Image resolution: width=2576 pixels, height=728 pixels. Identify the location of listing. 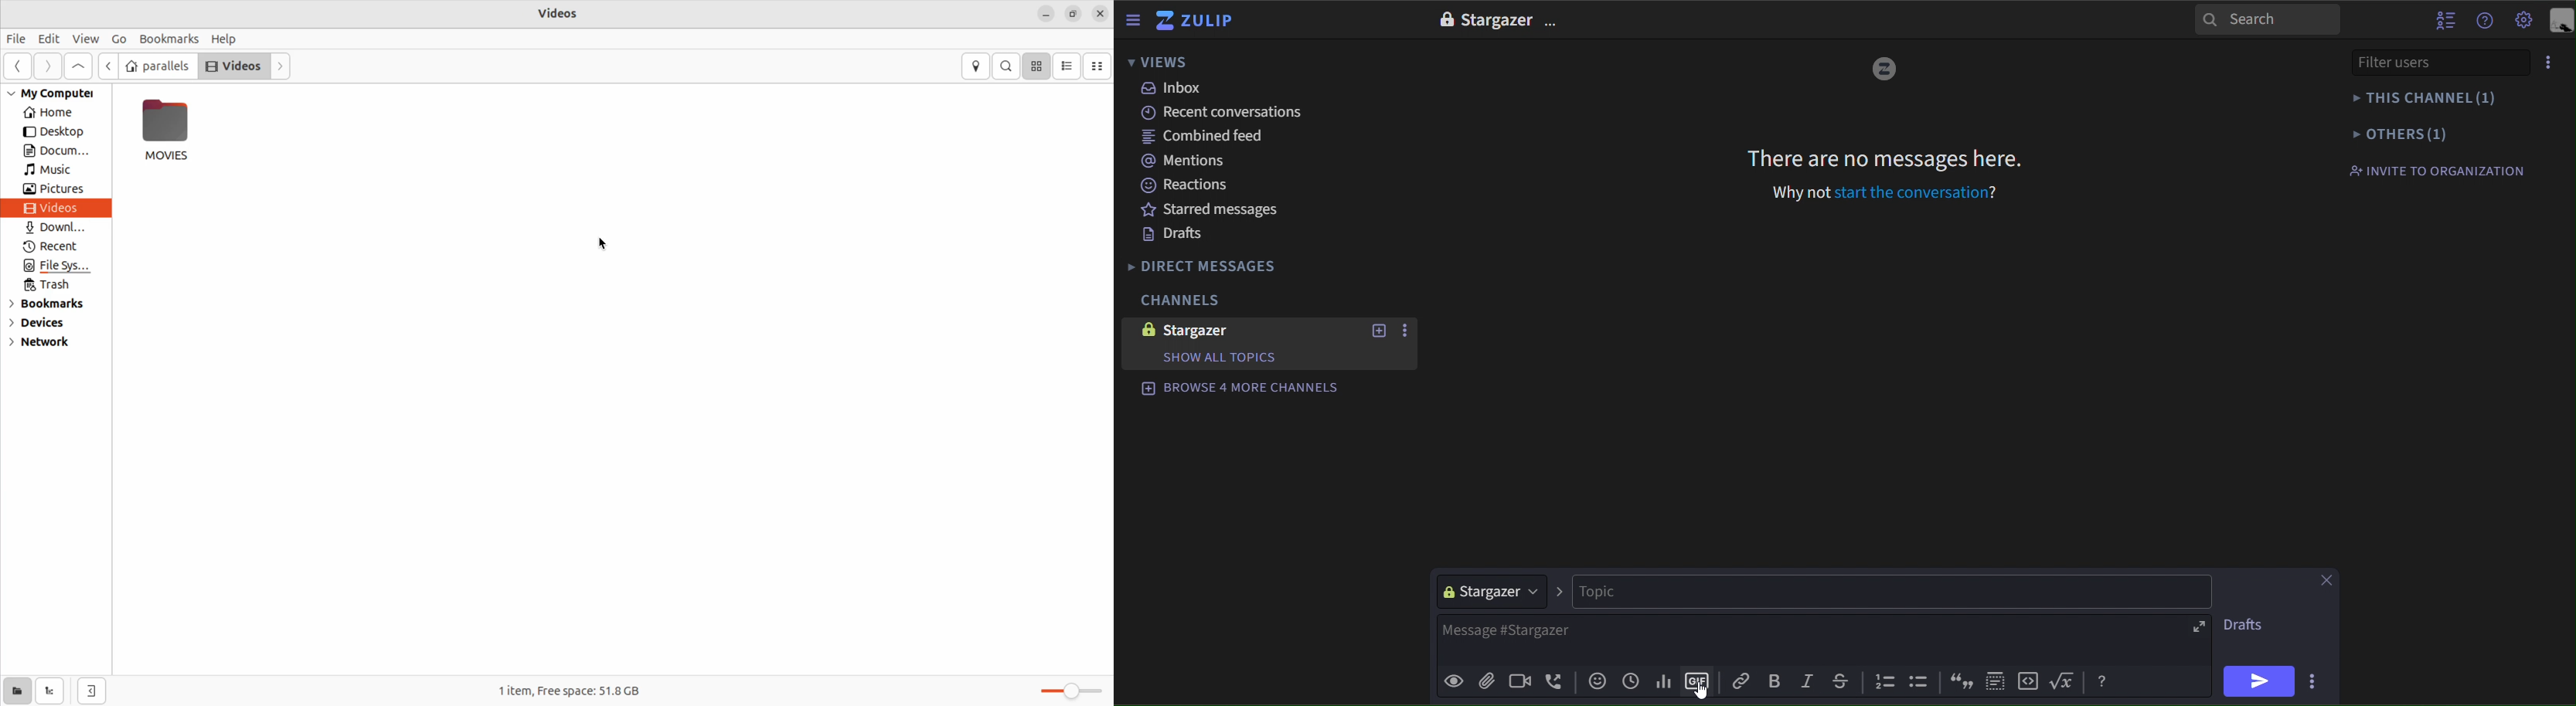
(1887, 683).